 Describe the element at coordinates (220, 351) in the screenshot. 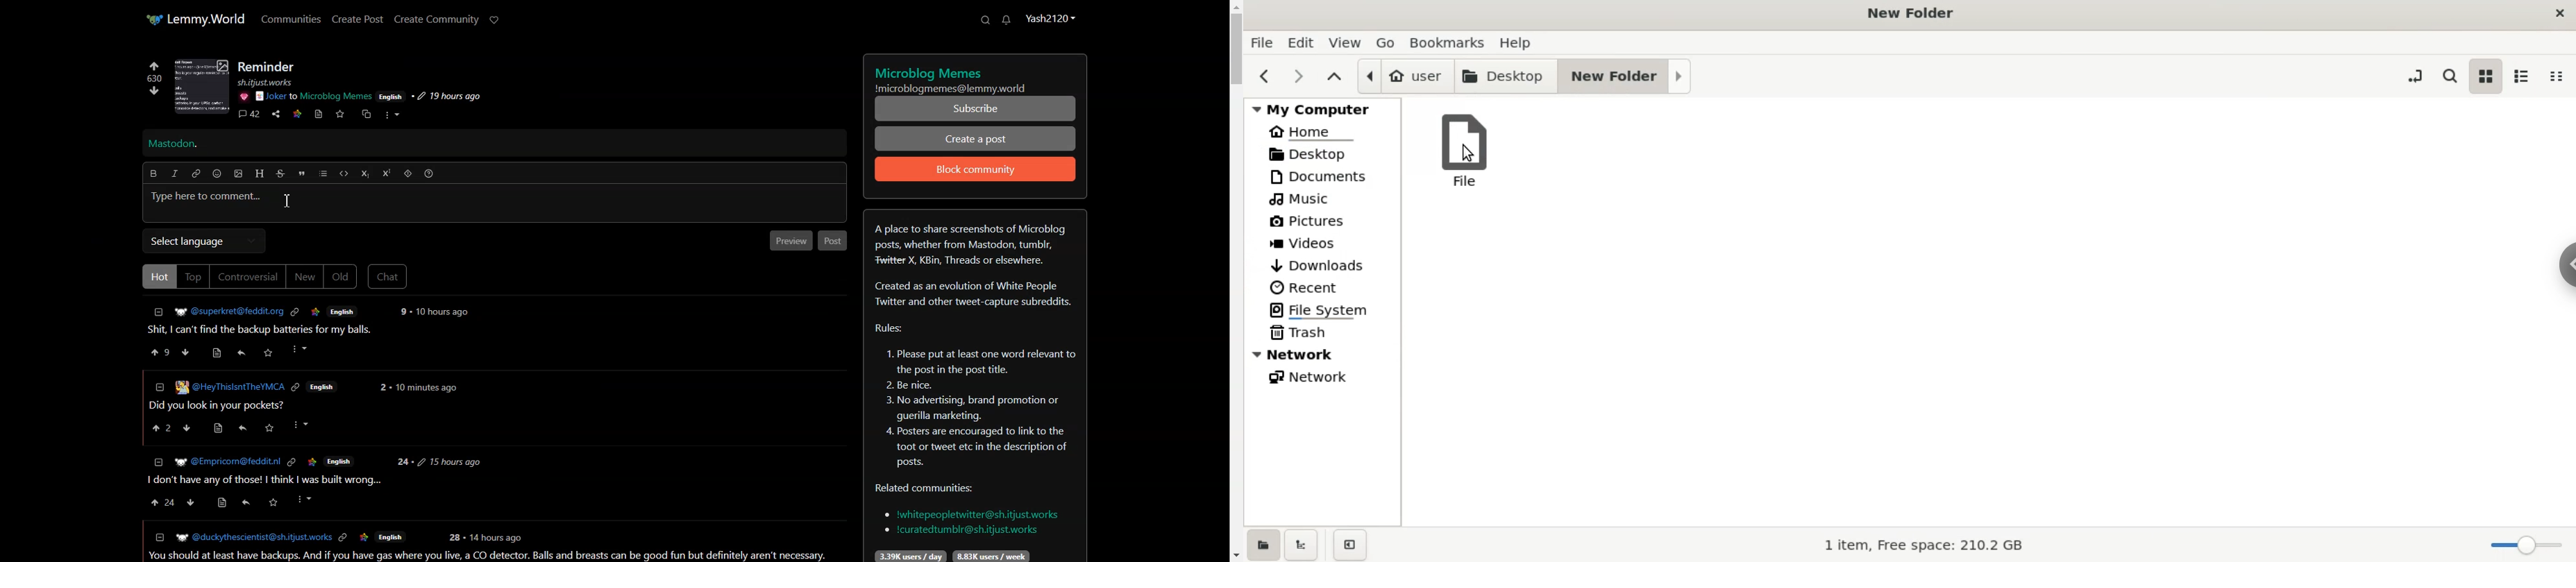

I see `=)` at that location.